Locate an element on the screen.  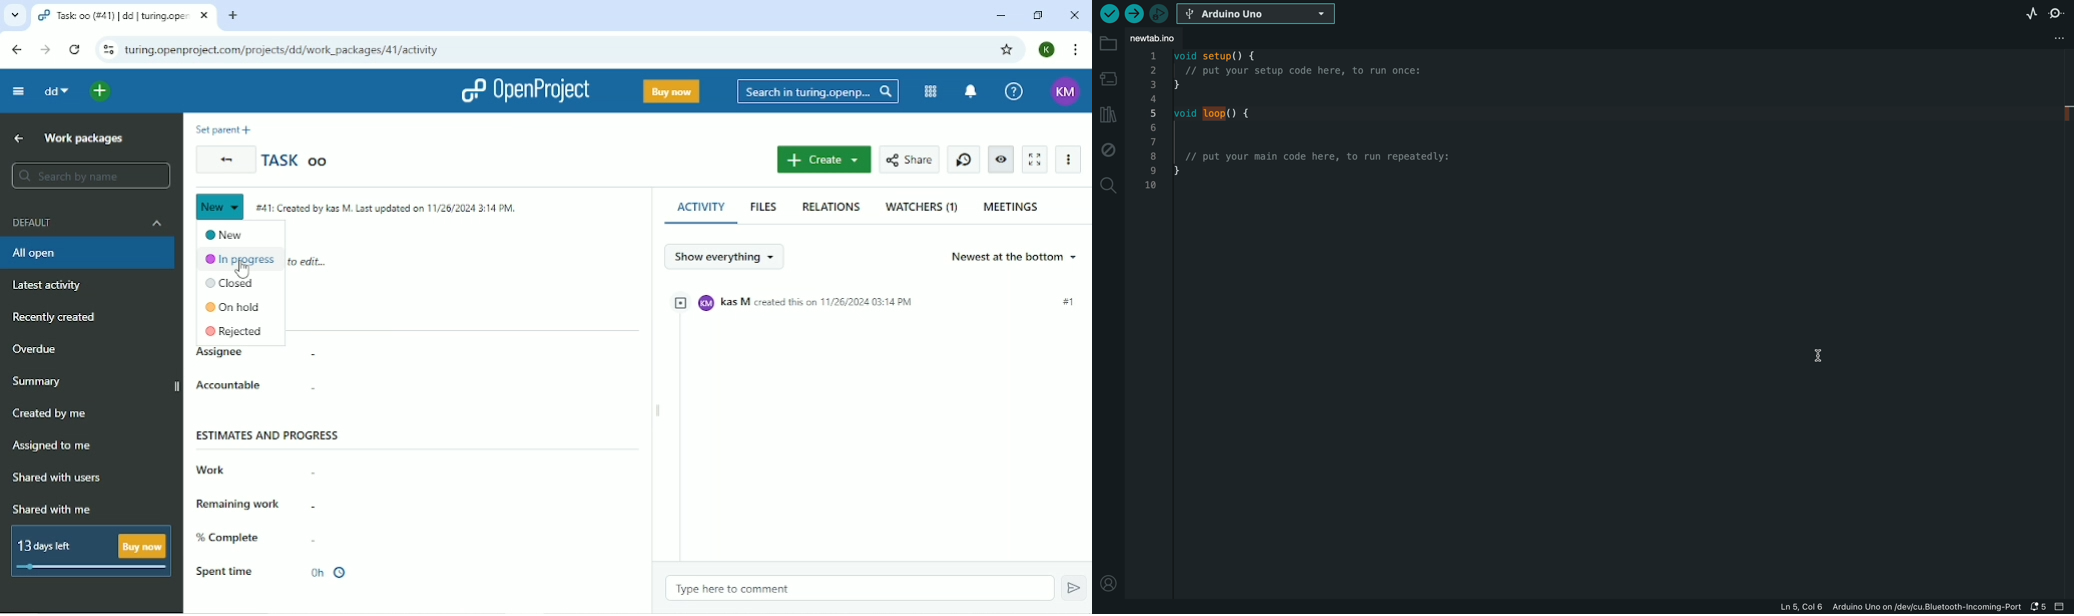
Reload this page is located at coordinates (75, 50).